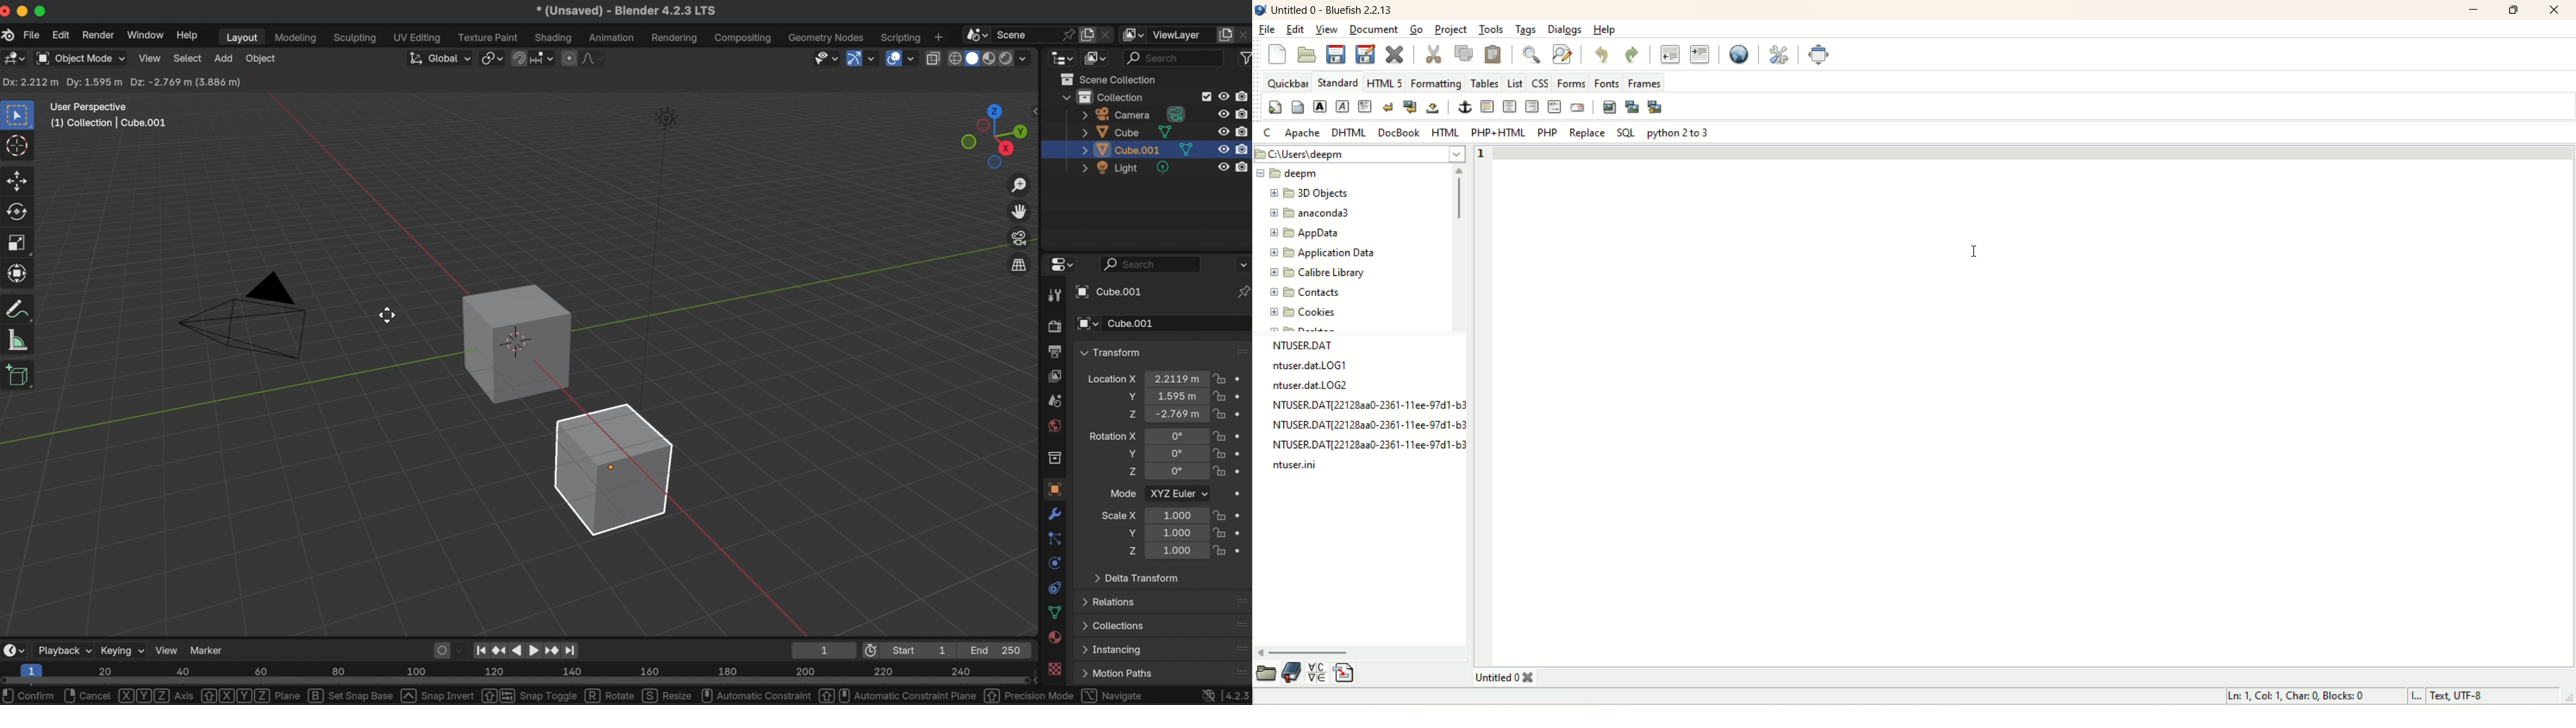 This screenshot has height=728, width=2576. I want to click on hide in viewport, so click(1225, 149).